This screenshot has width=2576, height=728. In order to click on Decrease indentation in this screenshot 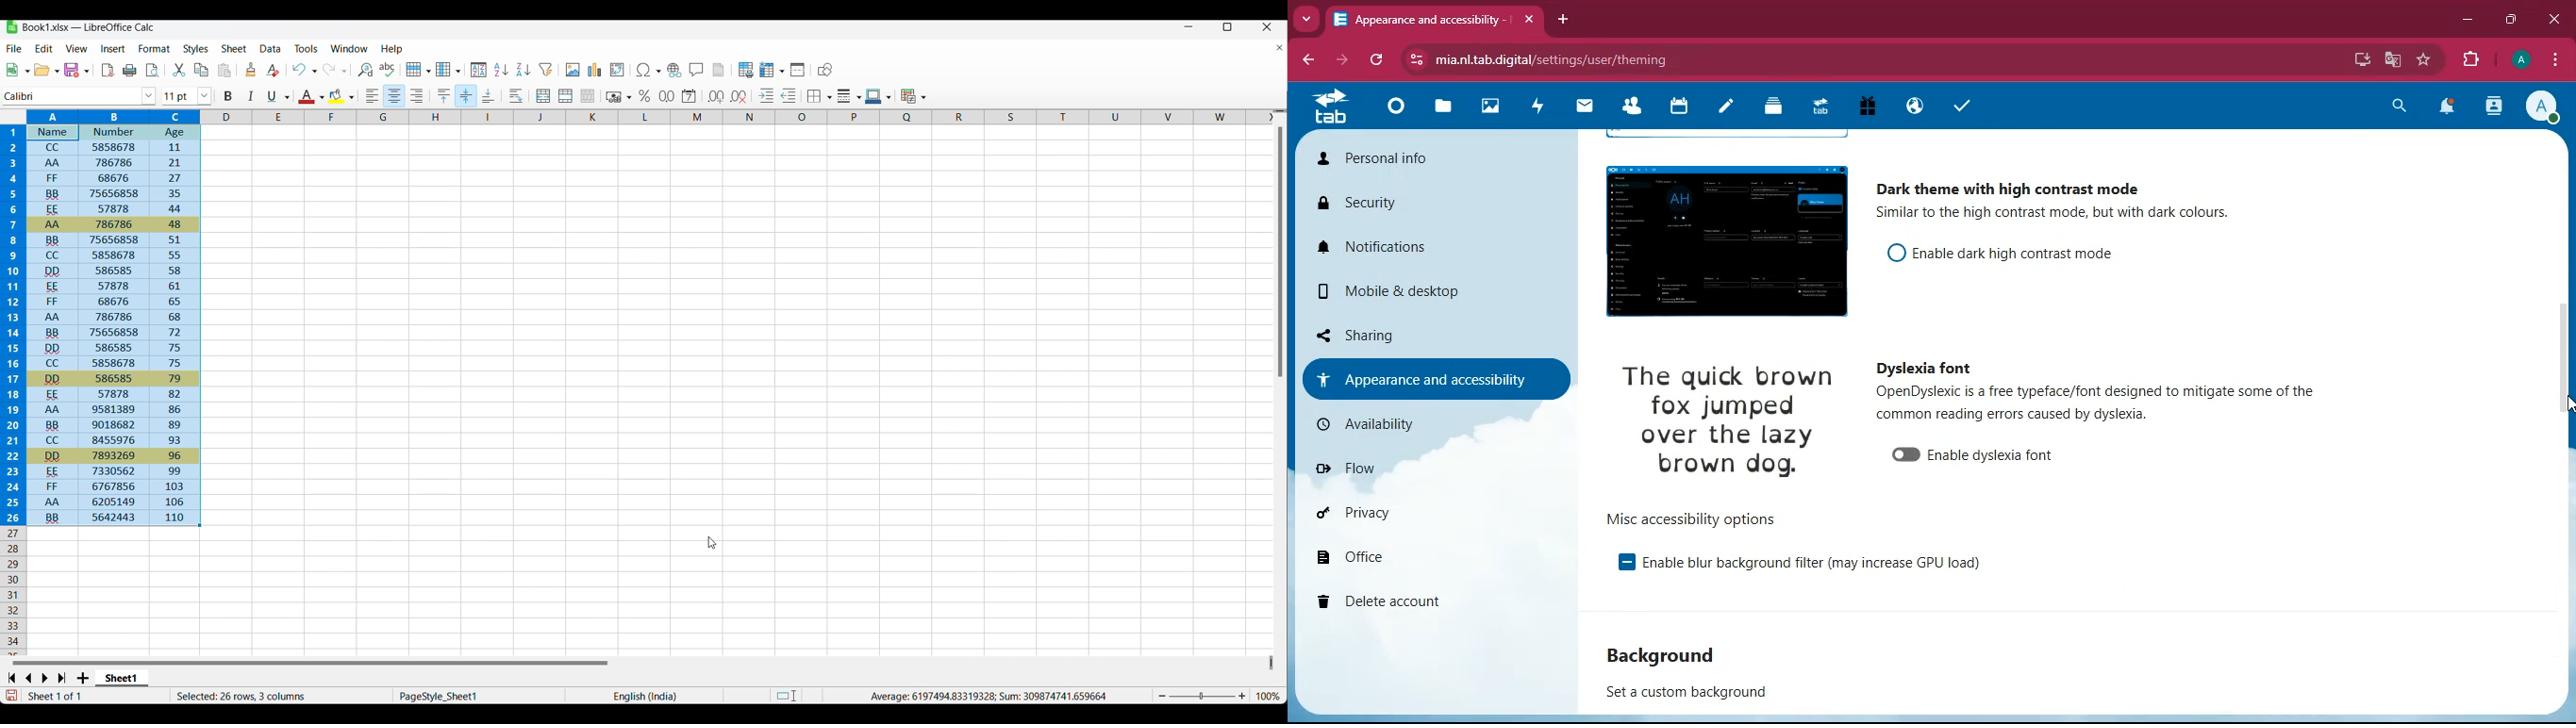, I will do `click(789, 95)`.